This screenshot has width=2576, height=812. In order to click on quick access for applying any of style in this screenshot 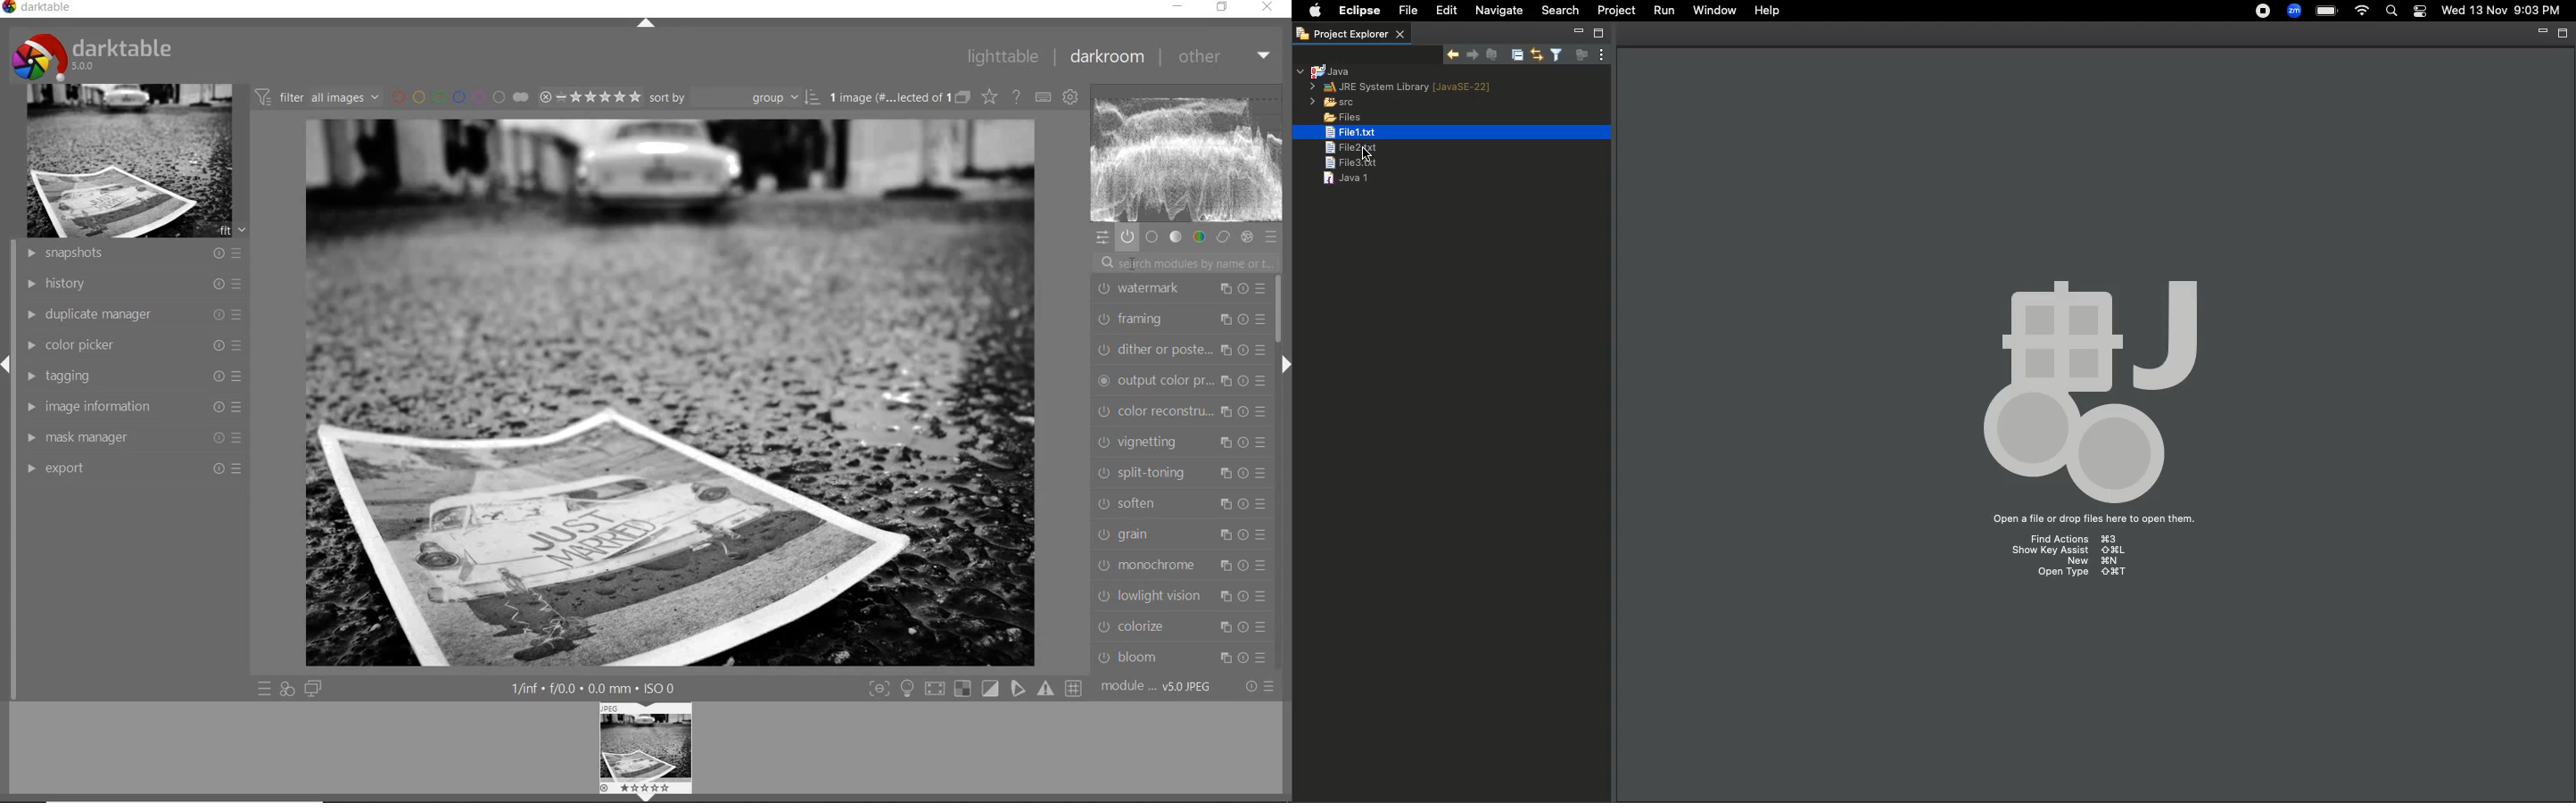, I will do `click(287, 688)`.